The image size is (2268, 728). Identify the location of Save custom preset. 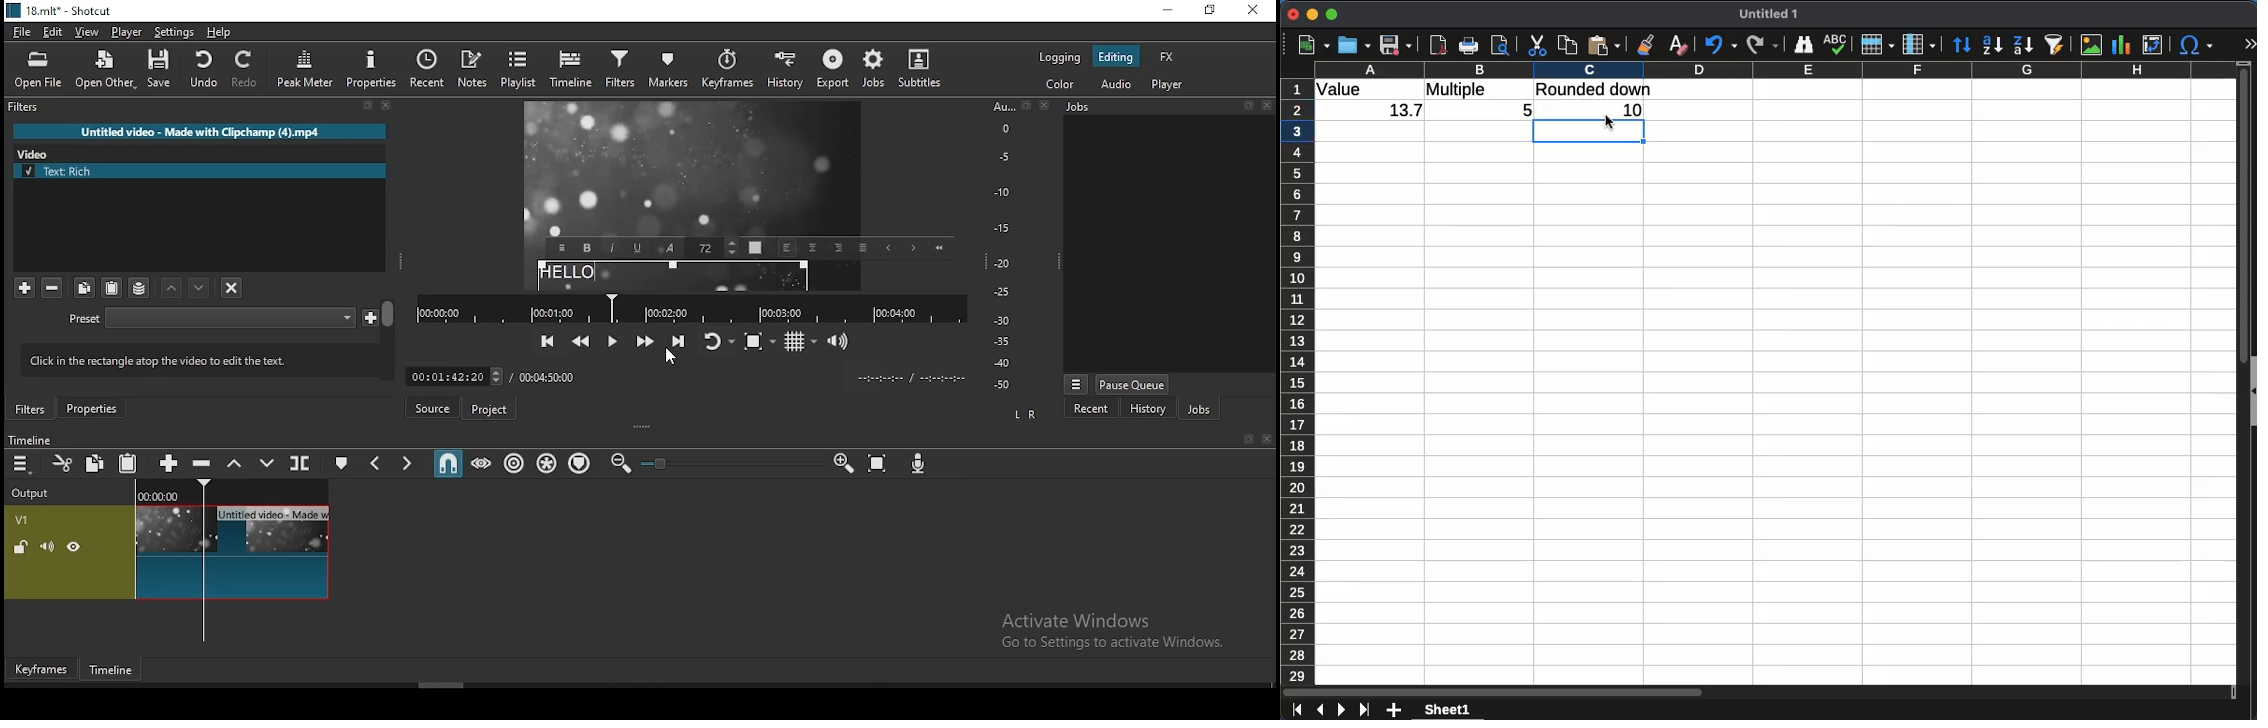
(371, 316).